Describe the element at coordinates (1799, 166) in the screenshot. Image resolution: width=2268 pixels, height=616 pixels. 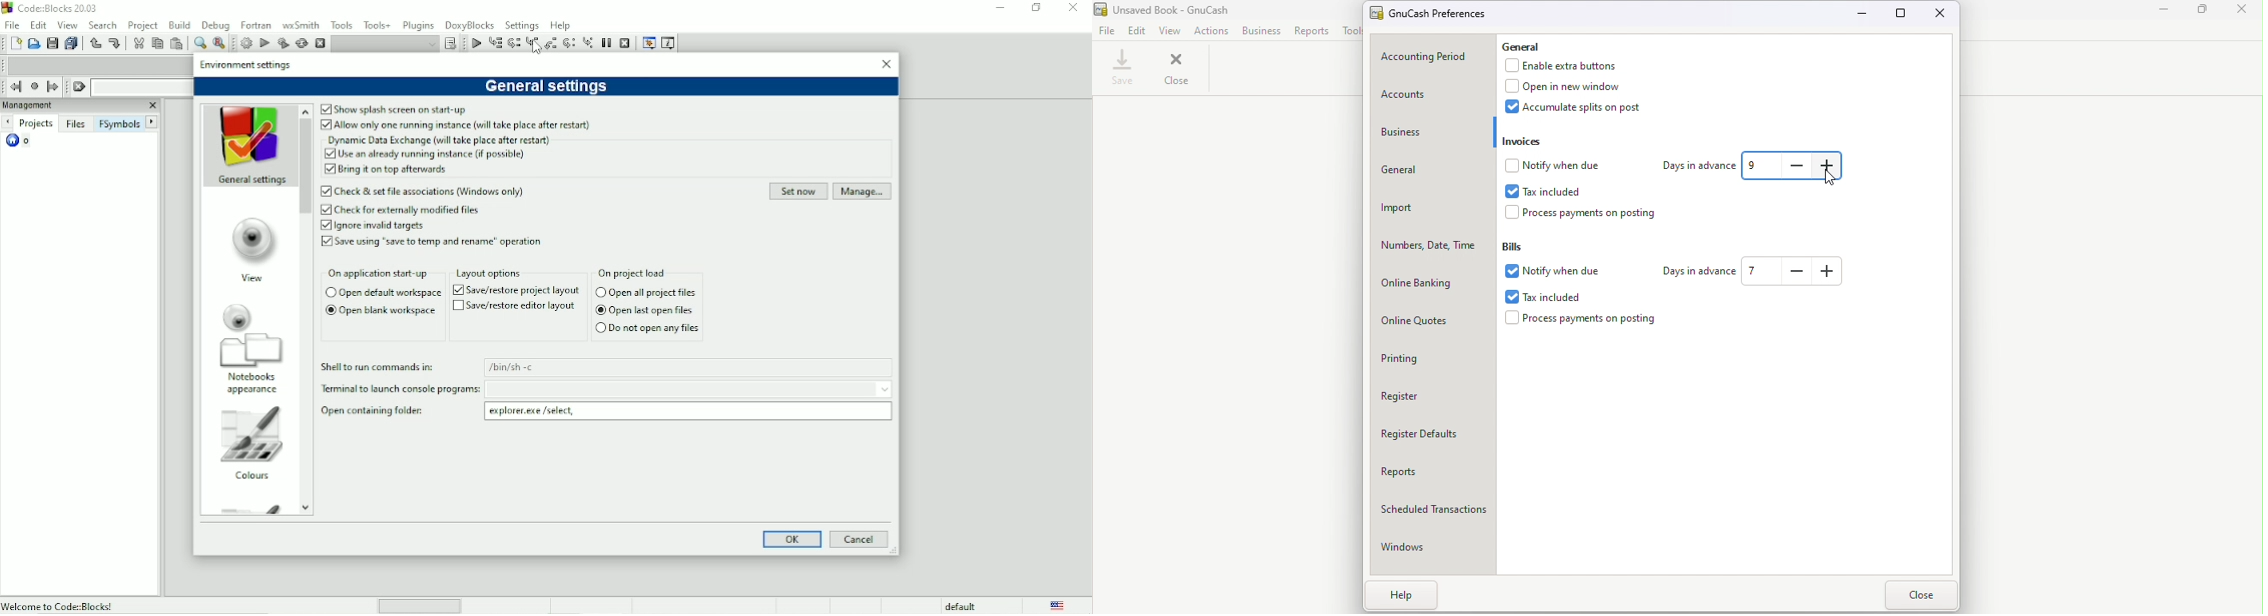
I see `how many days in the future to warn about invoices coming due` at that location.